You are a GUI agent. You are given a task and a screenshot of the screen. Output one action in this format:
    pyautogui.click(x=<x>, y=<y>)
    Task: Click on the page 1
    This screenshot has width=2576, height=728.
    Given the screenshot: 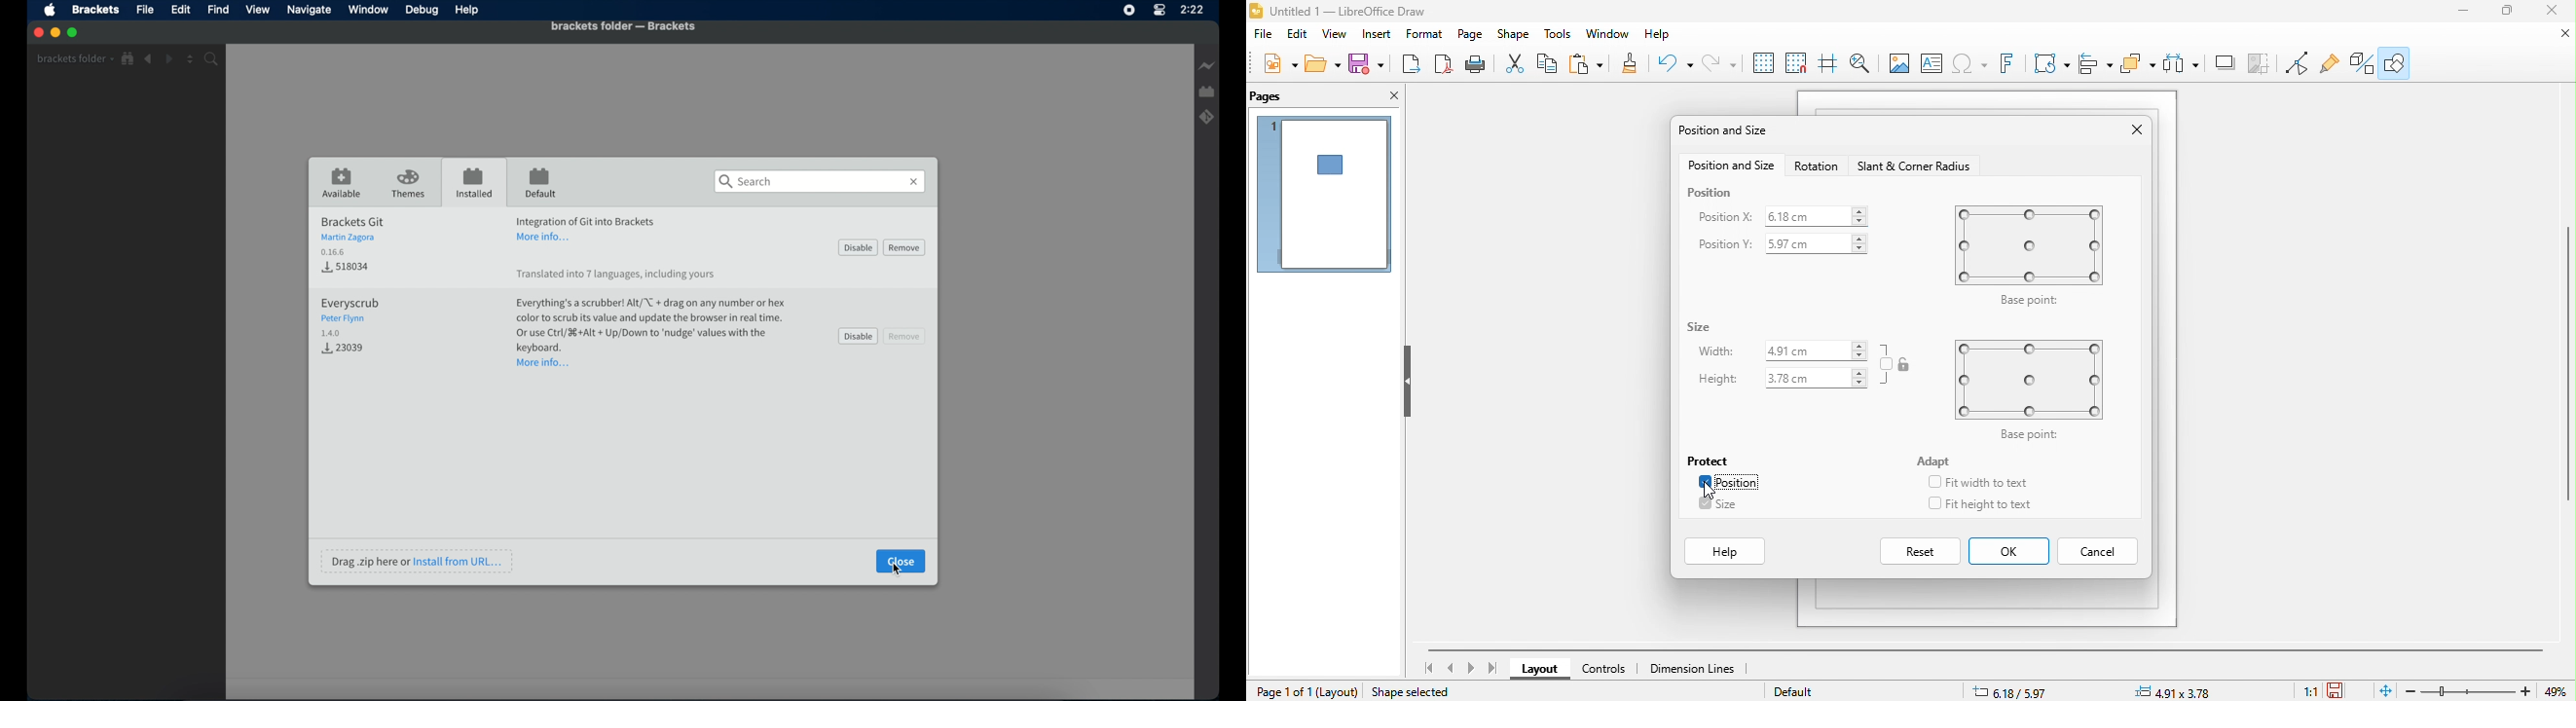 What is the action you would take?
    pyautogui.click(x=1324, y=194)
    